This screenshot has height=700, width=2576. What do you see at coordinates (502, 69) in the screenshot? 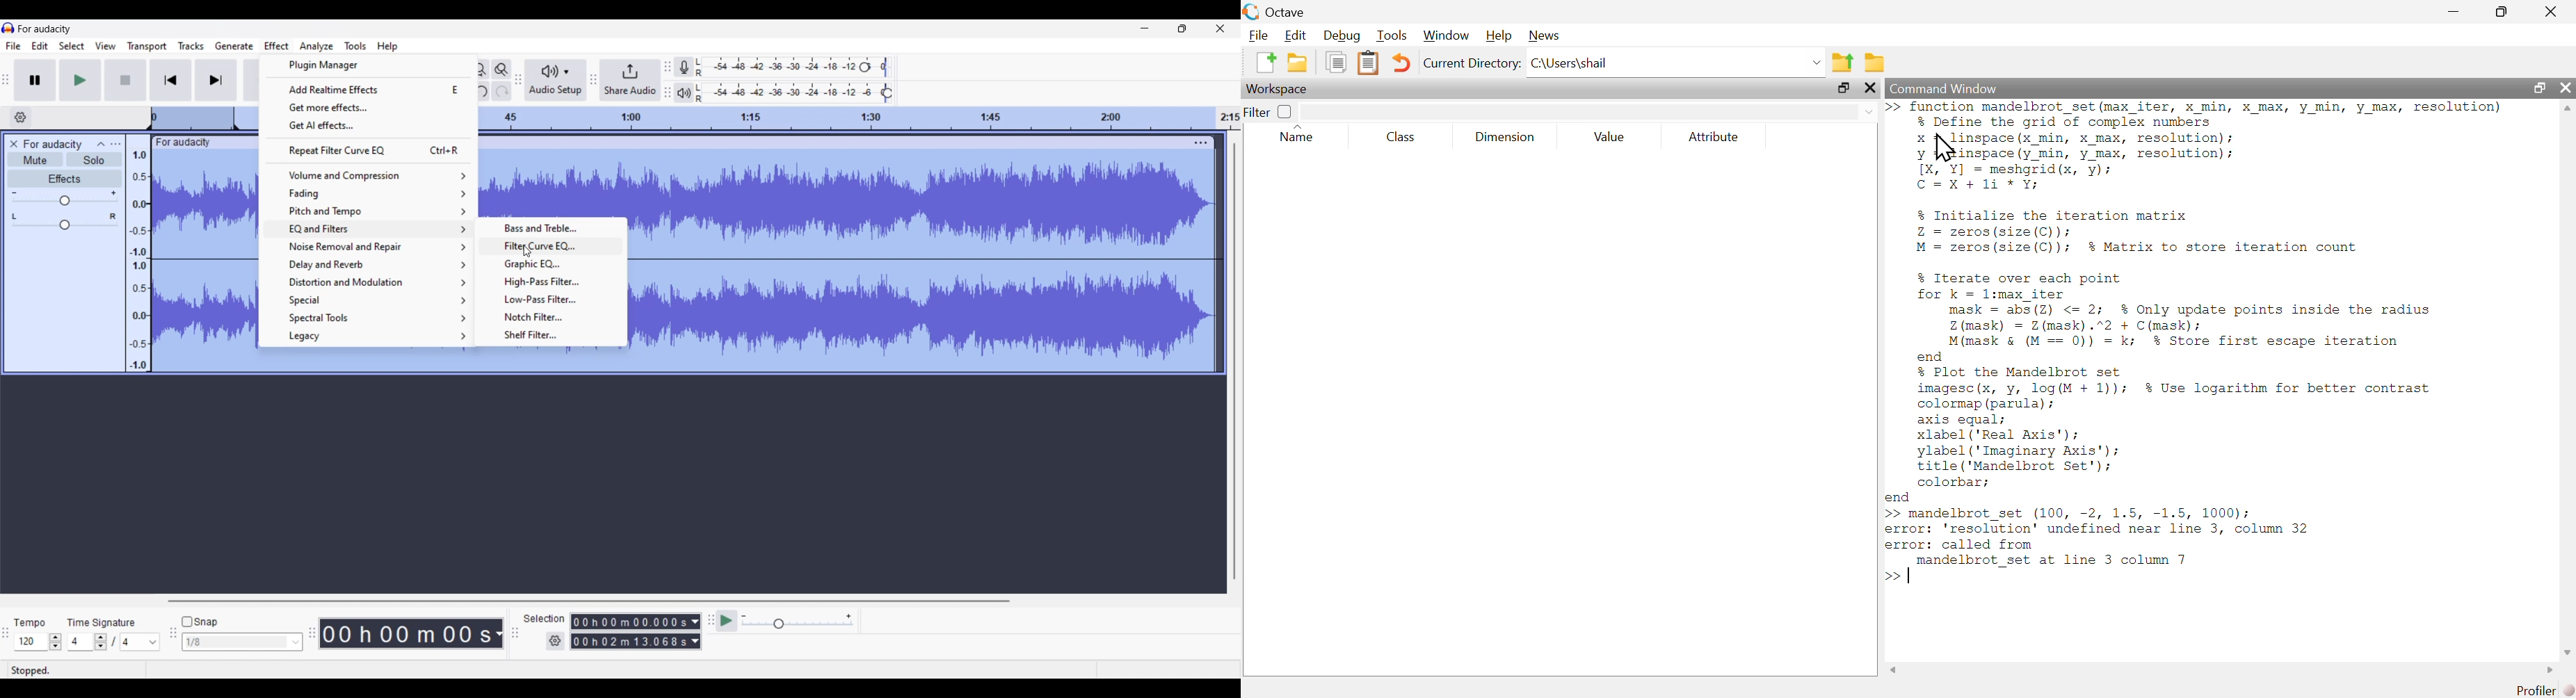
I see `Zoom toggle` at bounding box center [502, 69].